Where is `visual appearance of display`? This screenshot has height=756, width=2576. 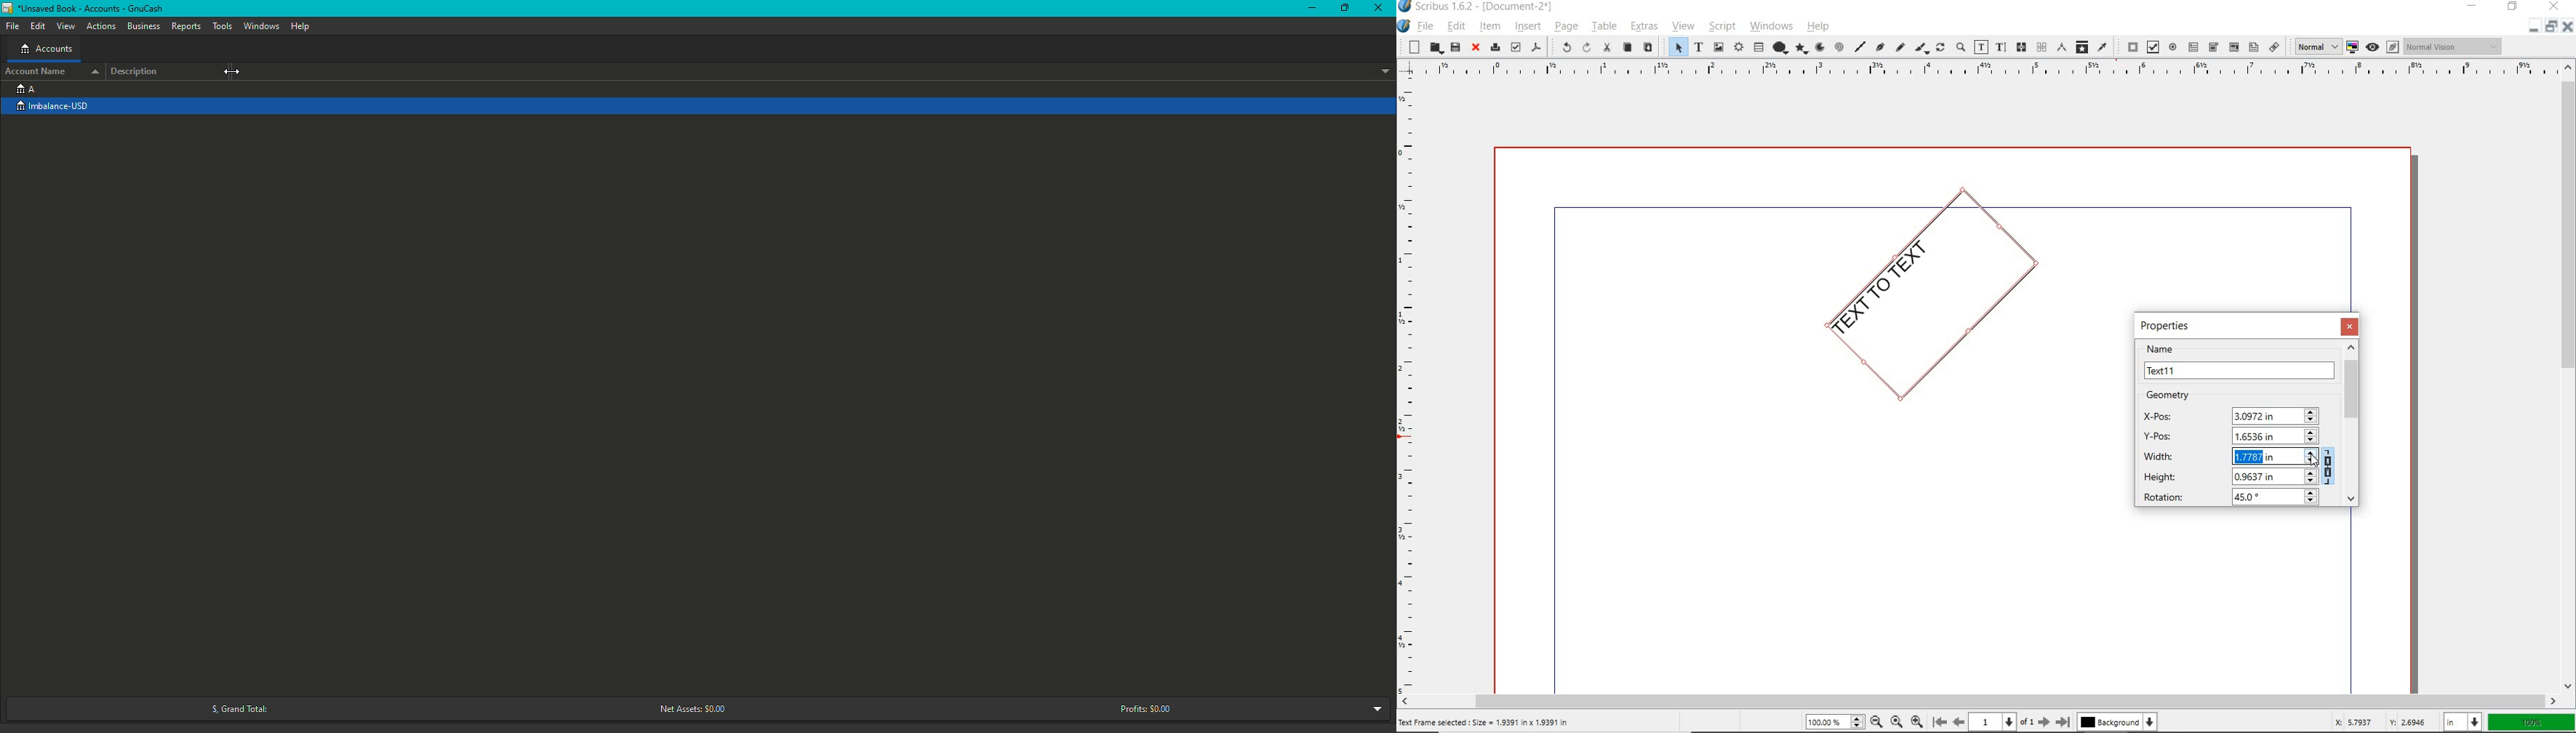 visual appearance of display is located at coordinates (2452, 46).